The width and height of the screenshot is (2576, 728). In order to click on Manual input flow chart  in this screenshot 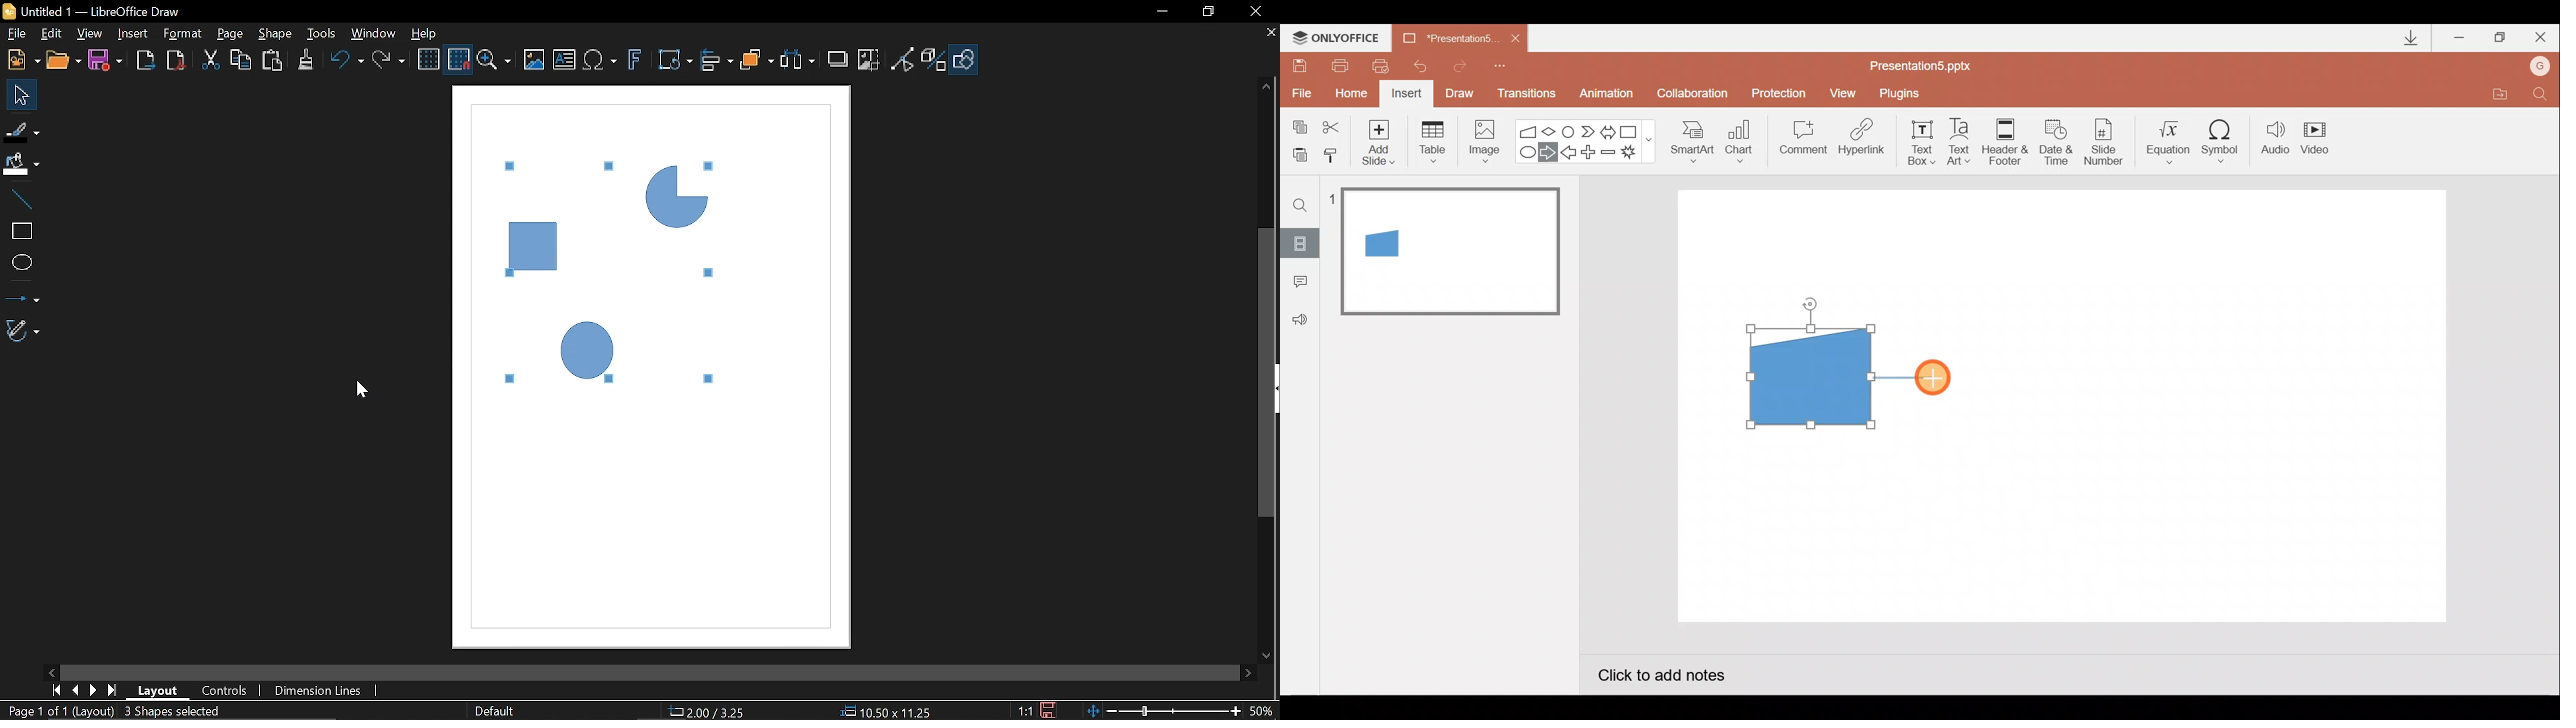, I will do `click(1807, 375)`.